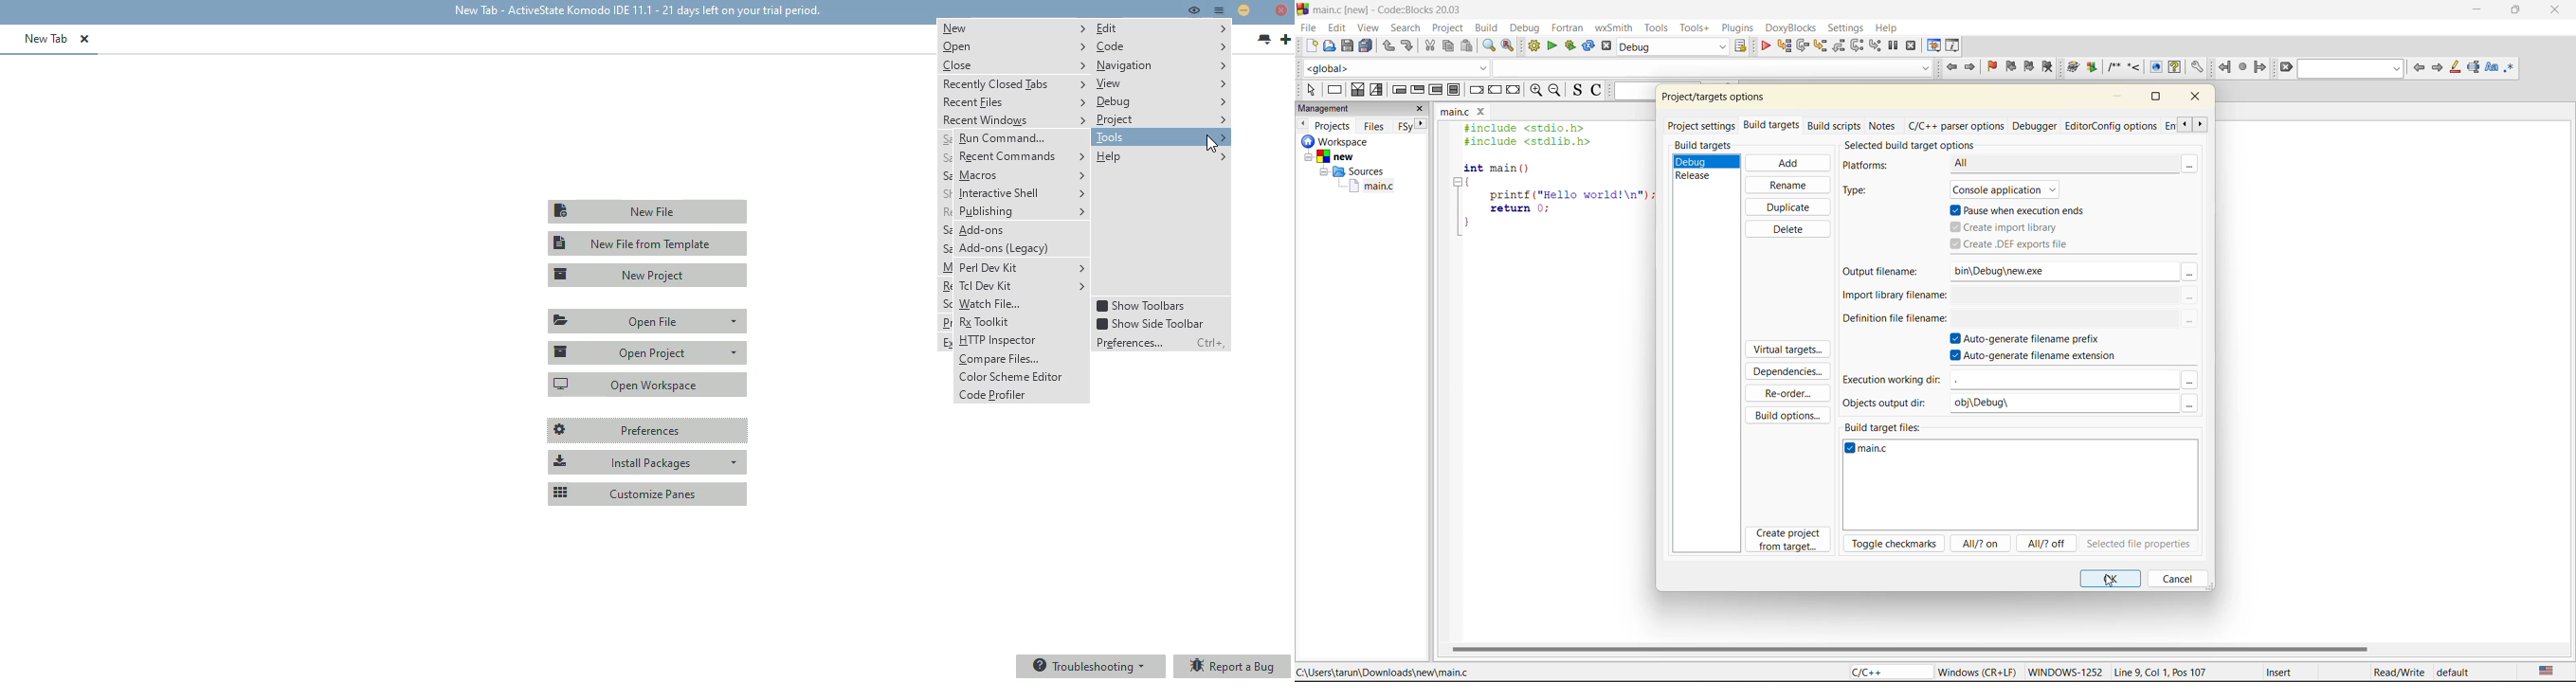 The width and height of the screenshot is (2576, 700). Describe the element at coordinates (1886, 273) in the screenshot. I see `output filename` at that location.